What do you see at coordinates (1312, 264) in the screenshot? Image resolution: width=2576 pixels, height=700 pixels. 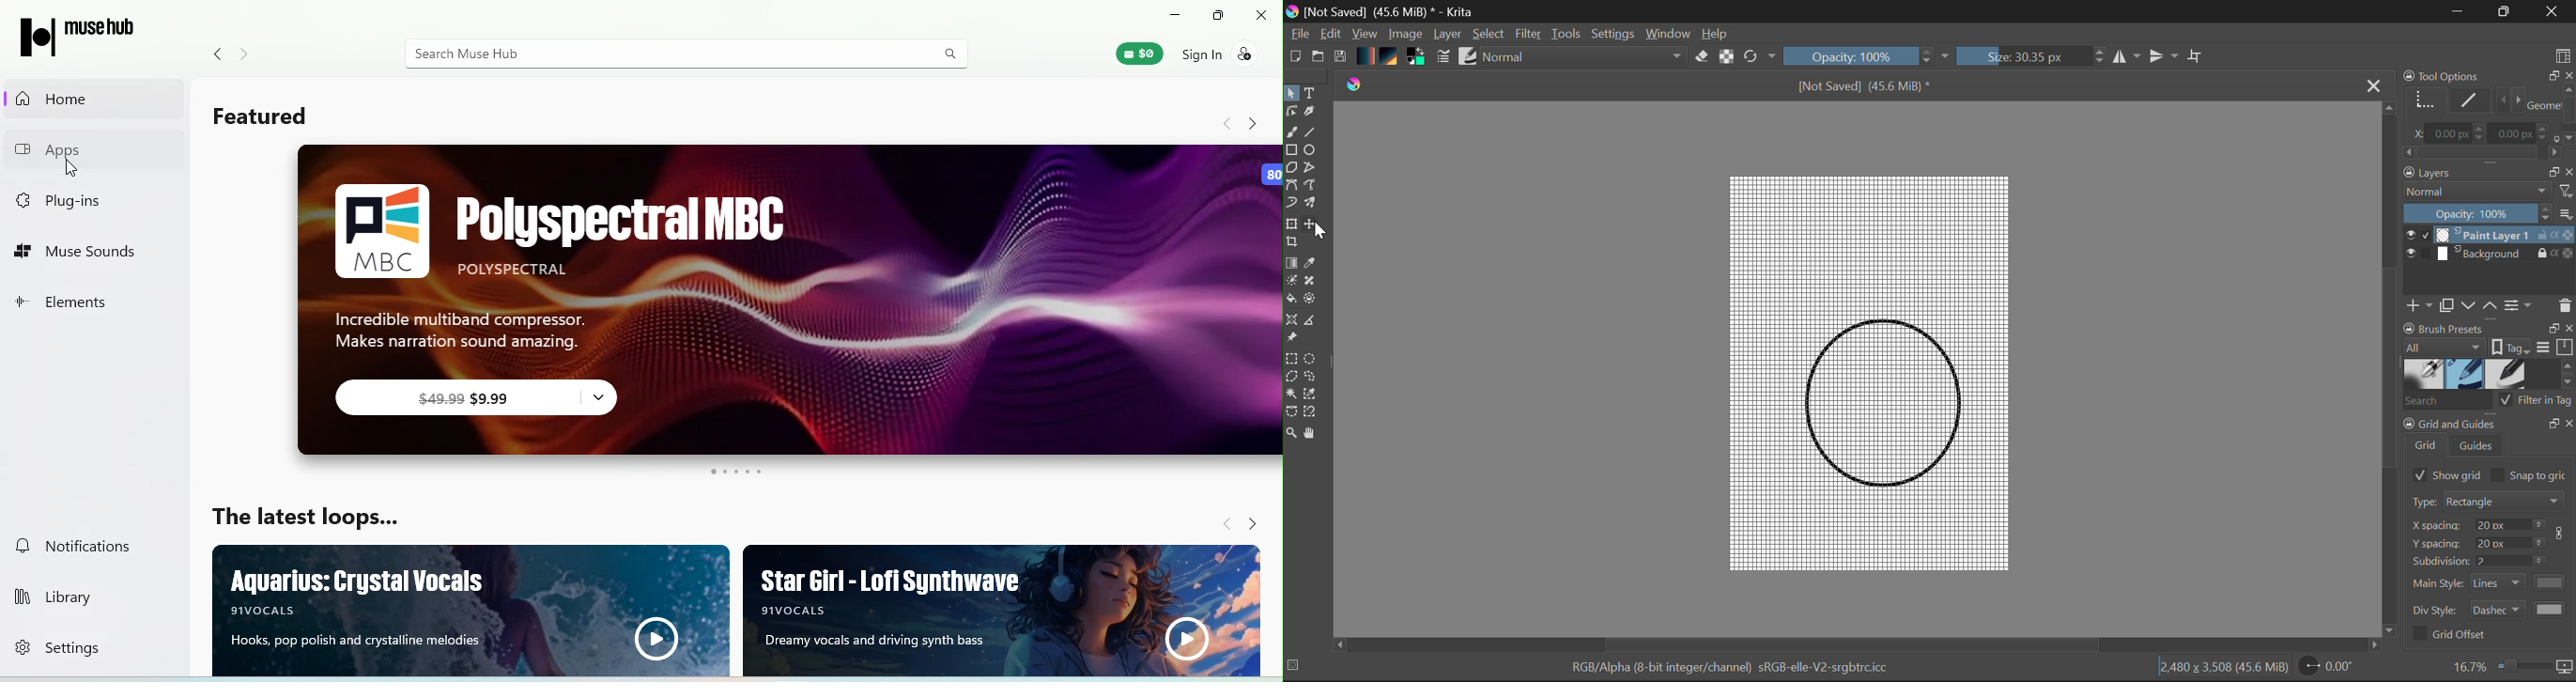 I see `Eyedropper` at bounding box center [1312, 264].